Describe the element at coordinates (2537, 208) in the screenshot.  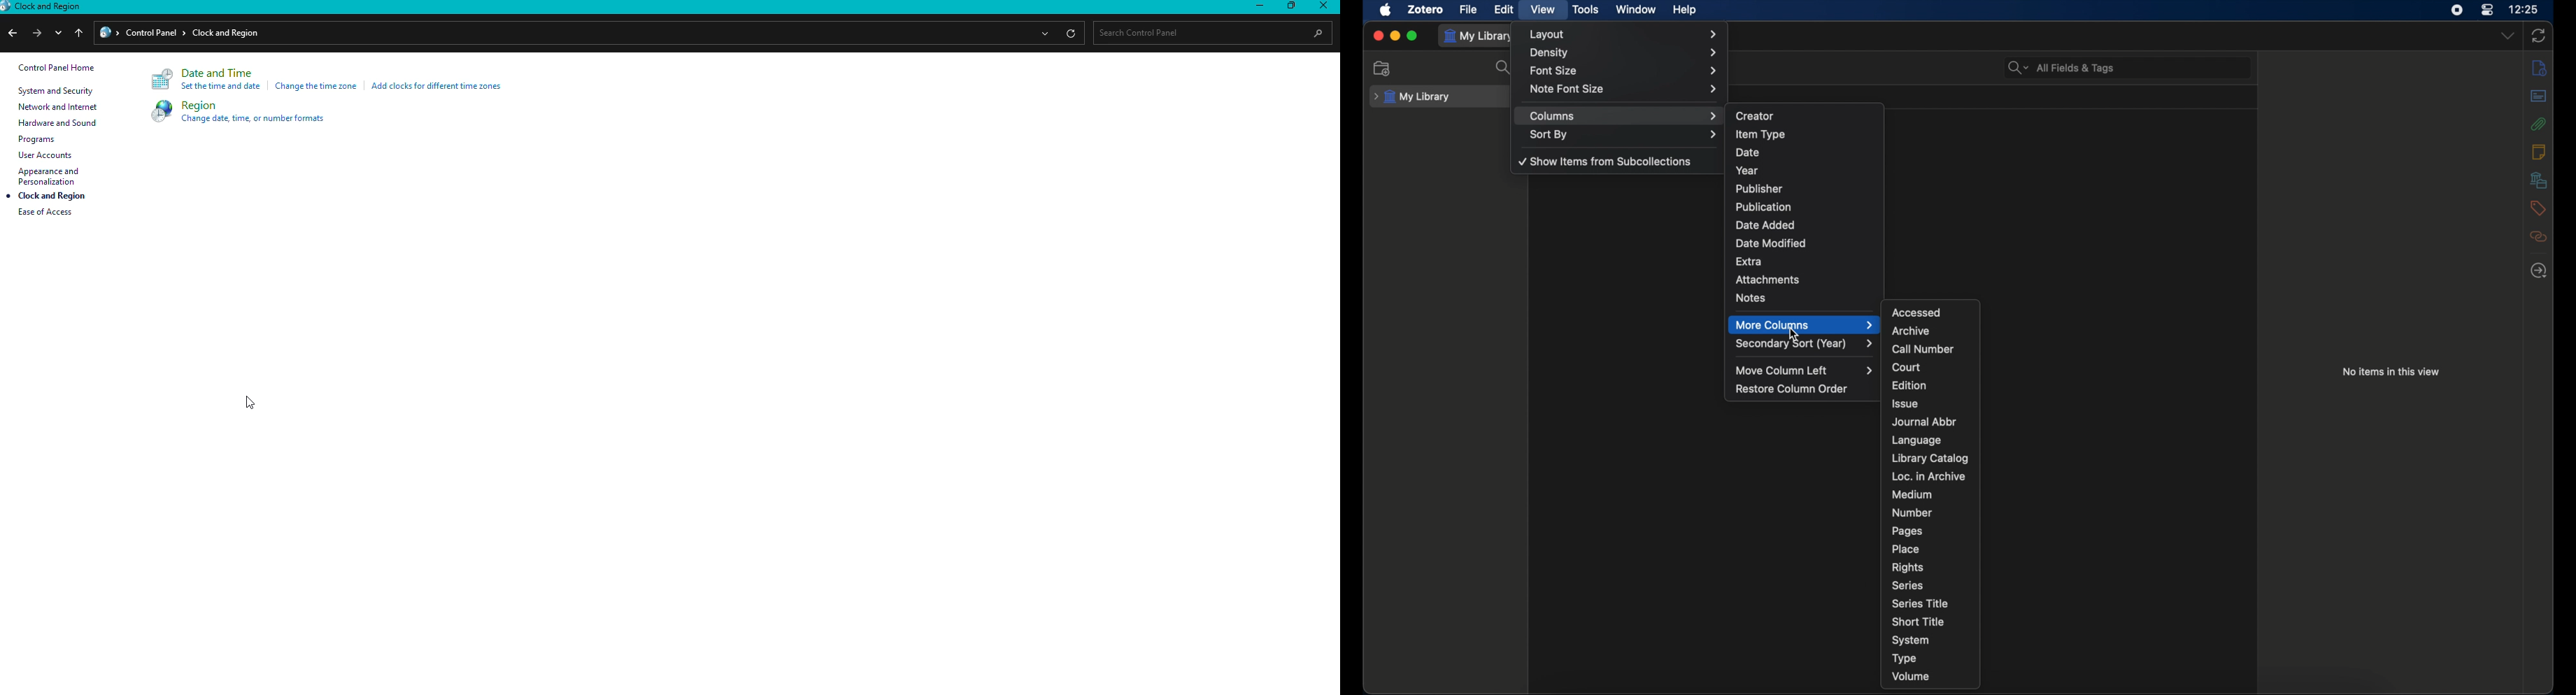
I see `tags` at that location.